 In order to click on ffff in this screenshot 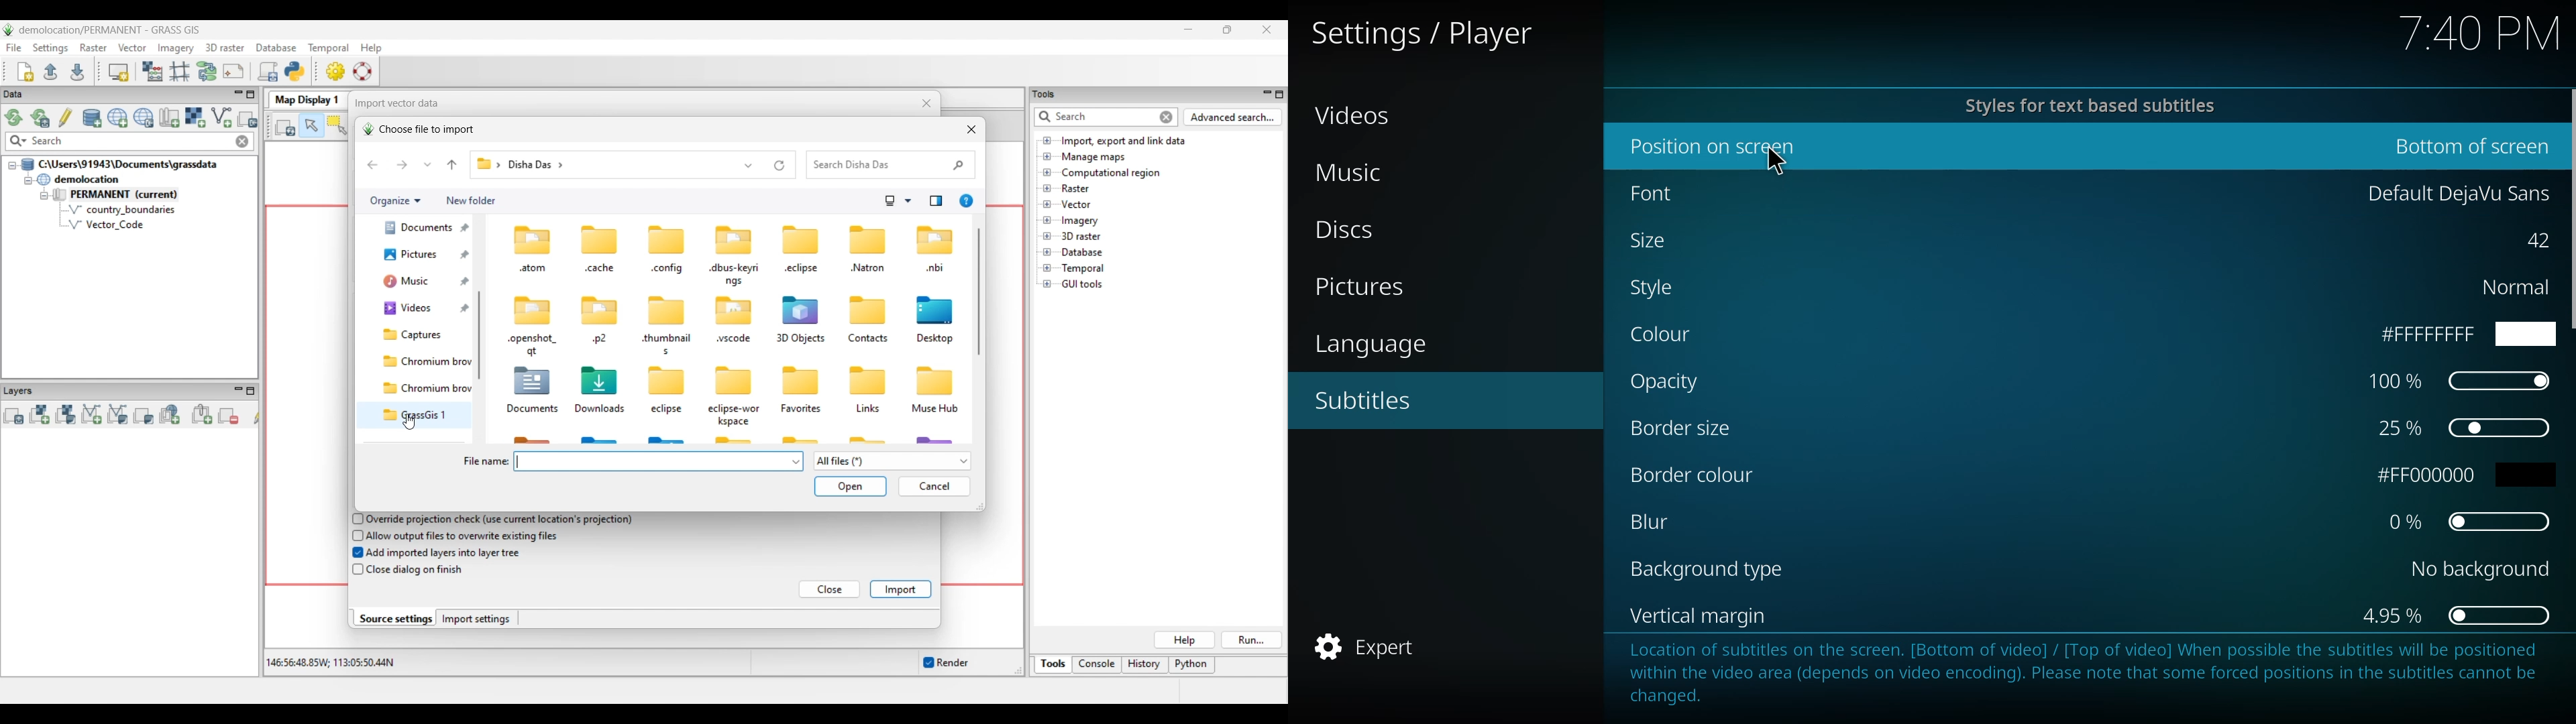, I will do `click(2459, 335)`.